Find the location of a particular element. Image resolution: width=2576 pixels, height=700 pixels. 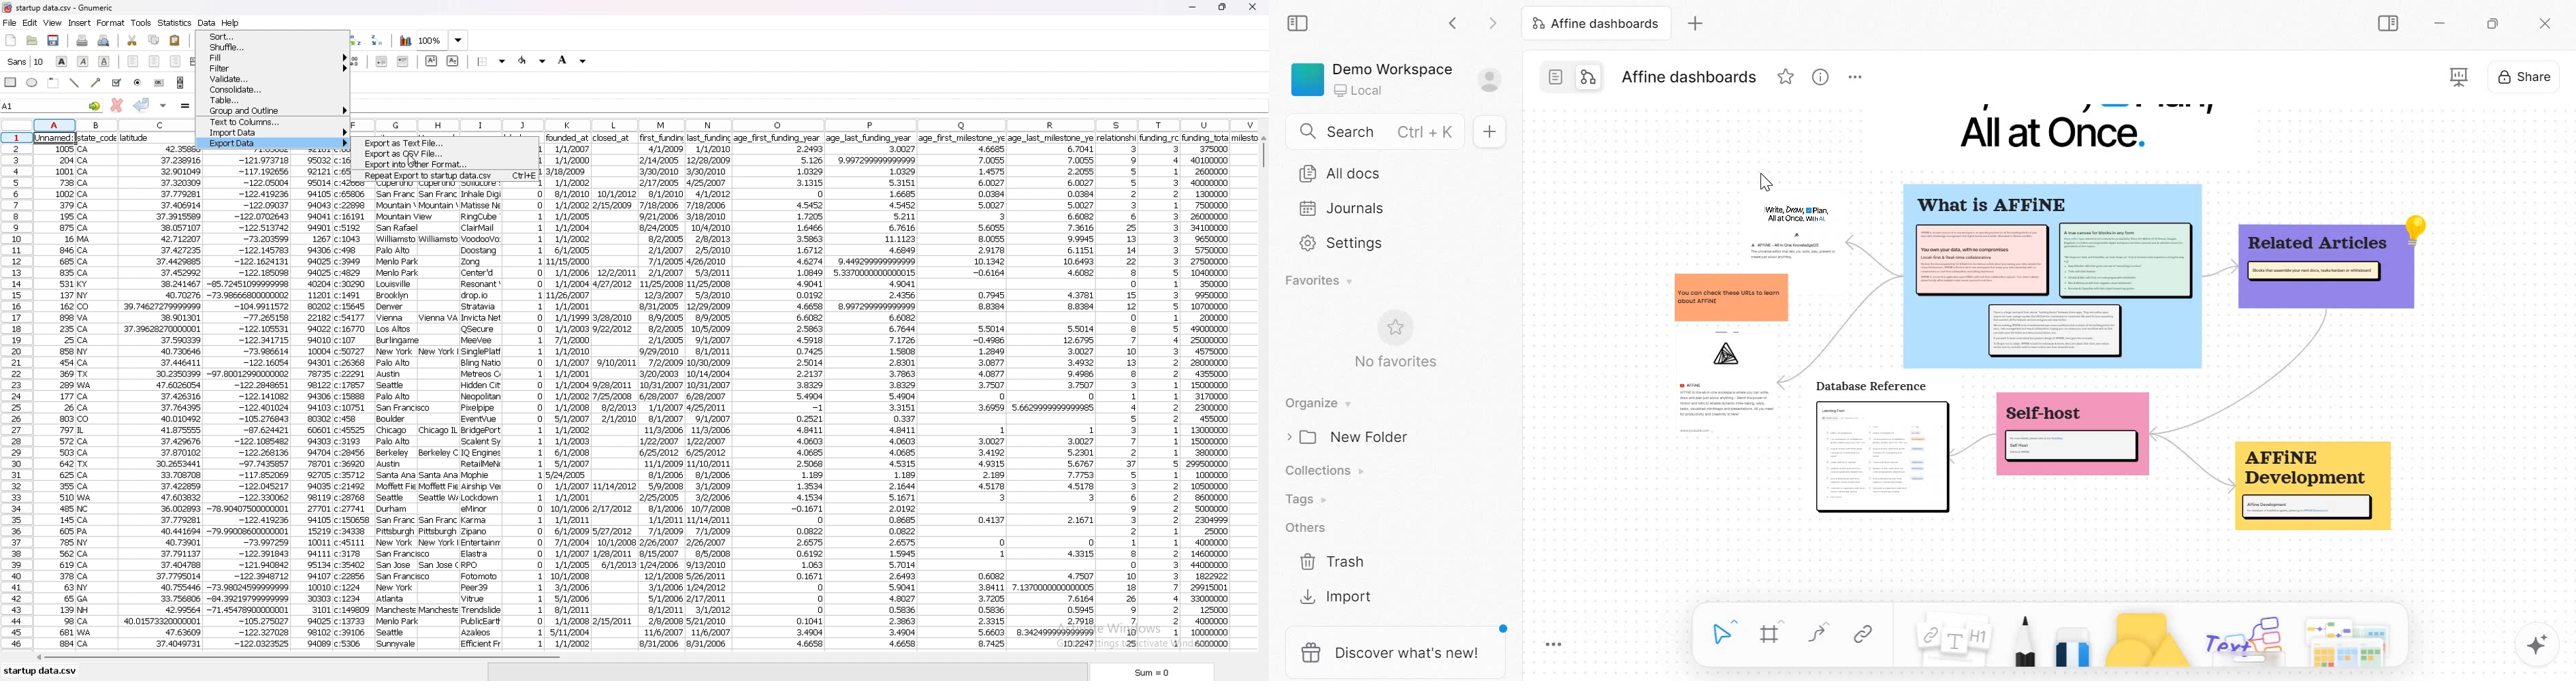

sort descending is located at coordinates (377, 40).